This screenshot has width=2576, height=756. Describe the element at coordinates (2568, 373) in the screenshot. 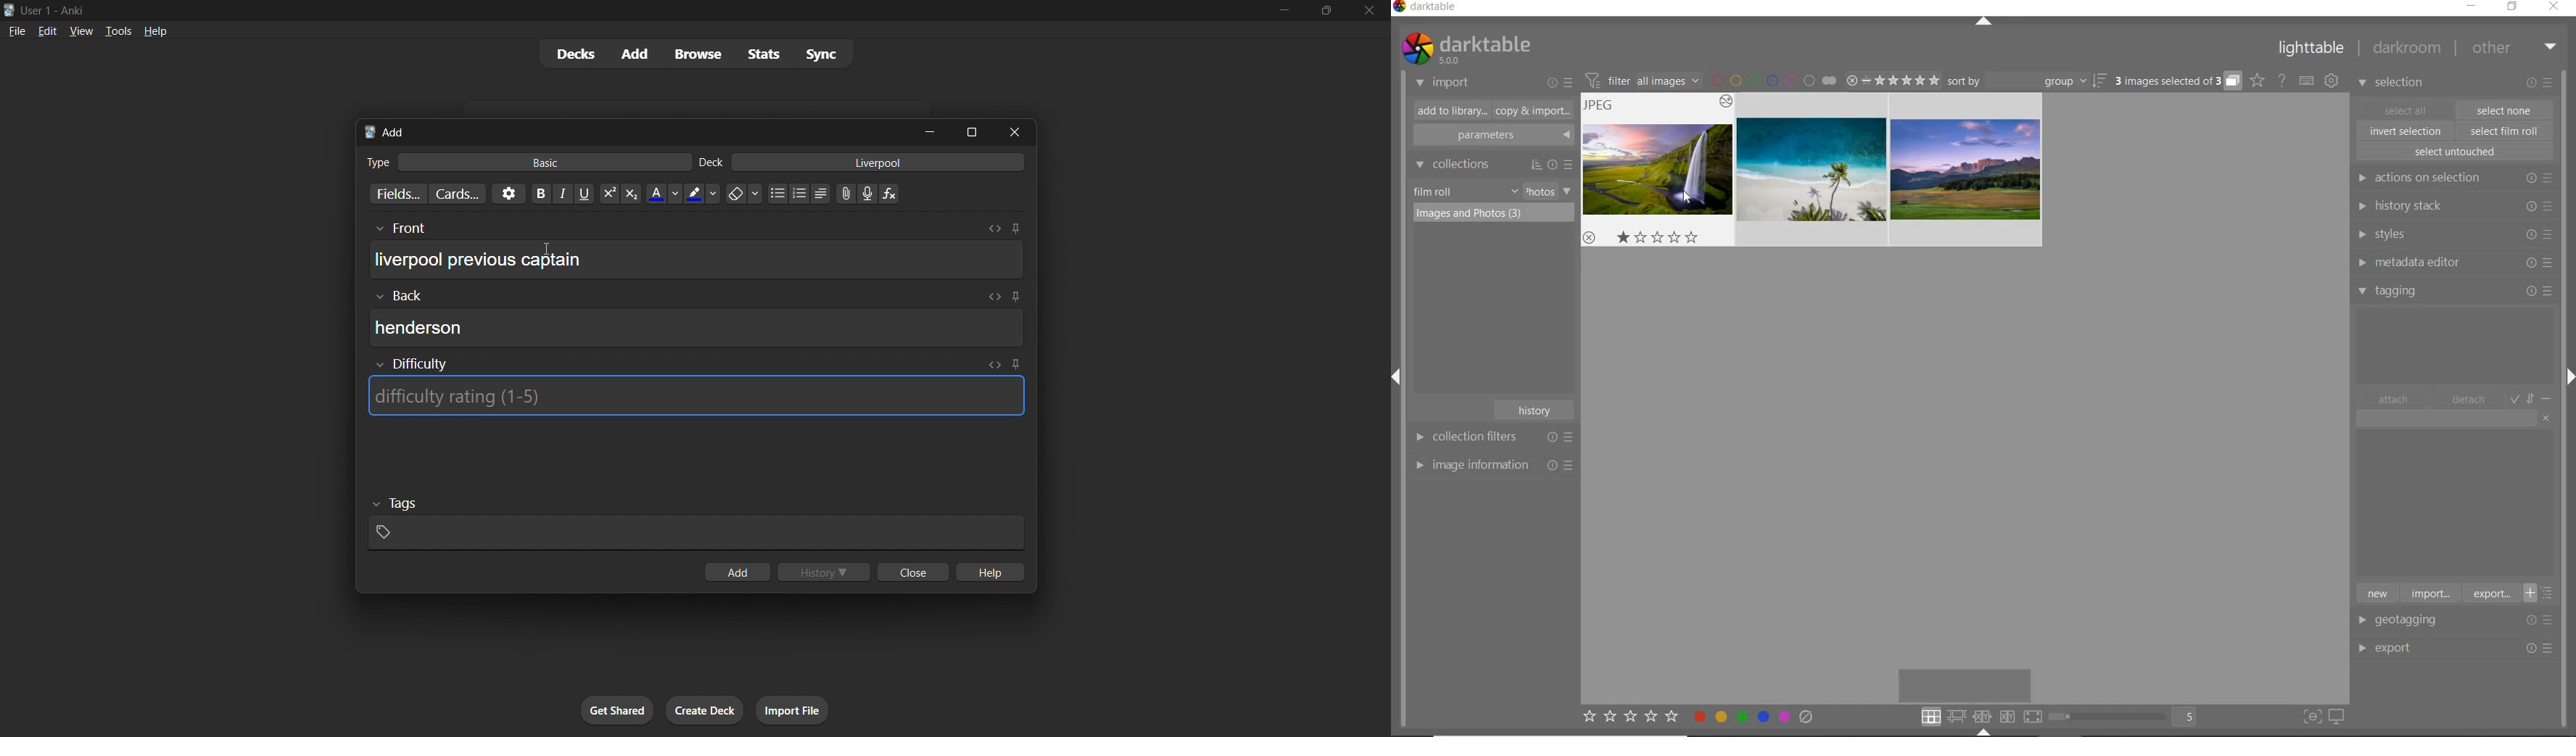

I see `Expand` at that location.